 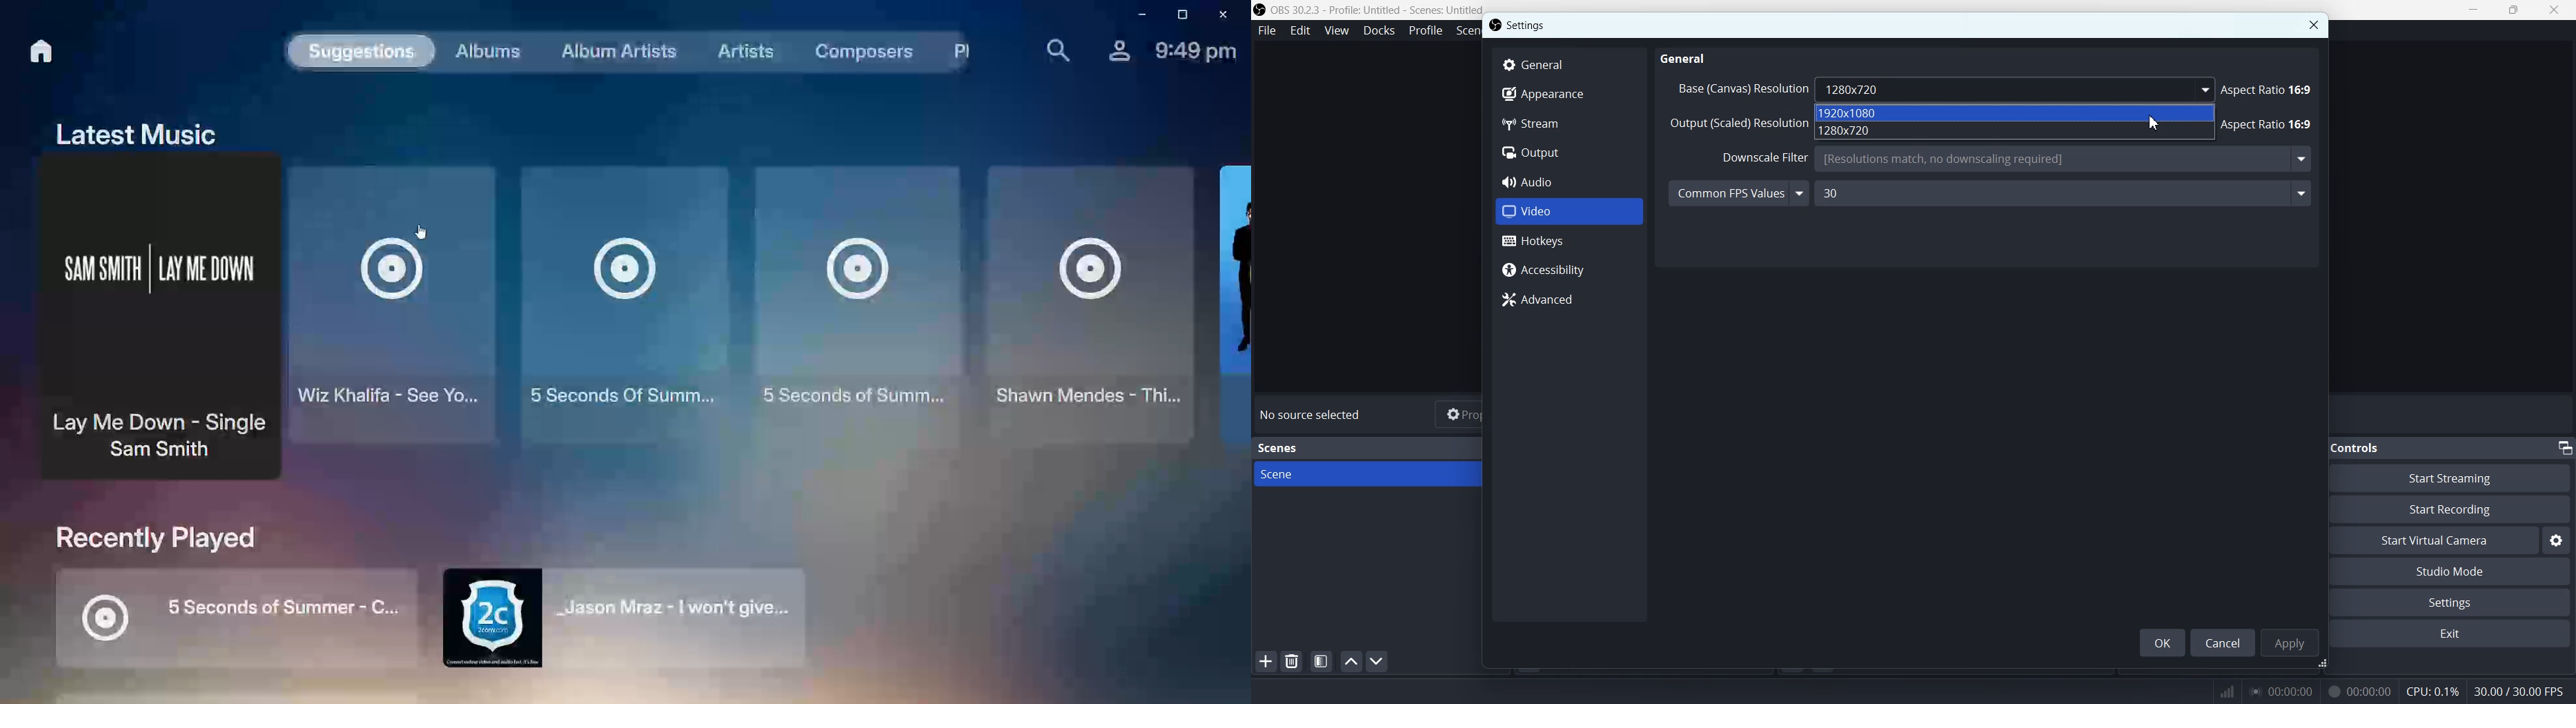 I want to click on Text, so click(x=2524, y=692).